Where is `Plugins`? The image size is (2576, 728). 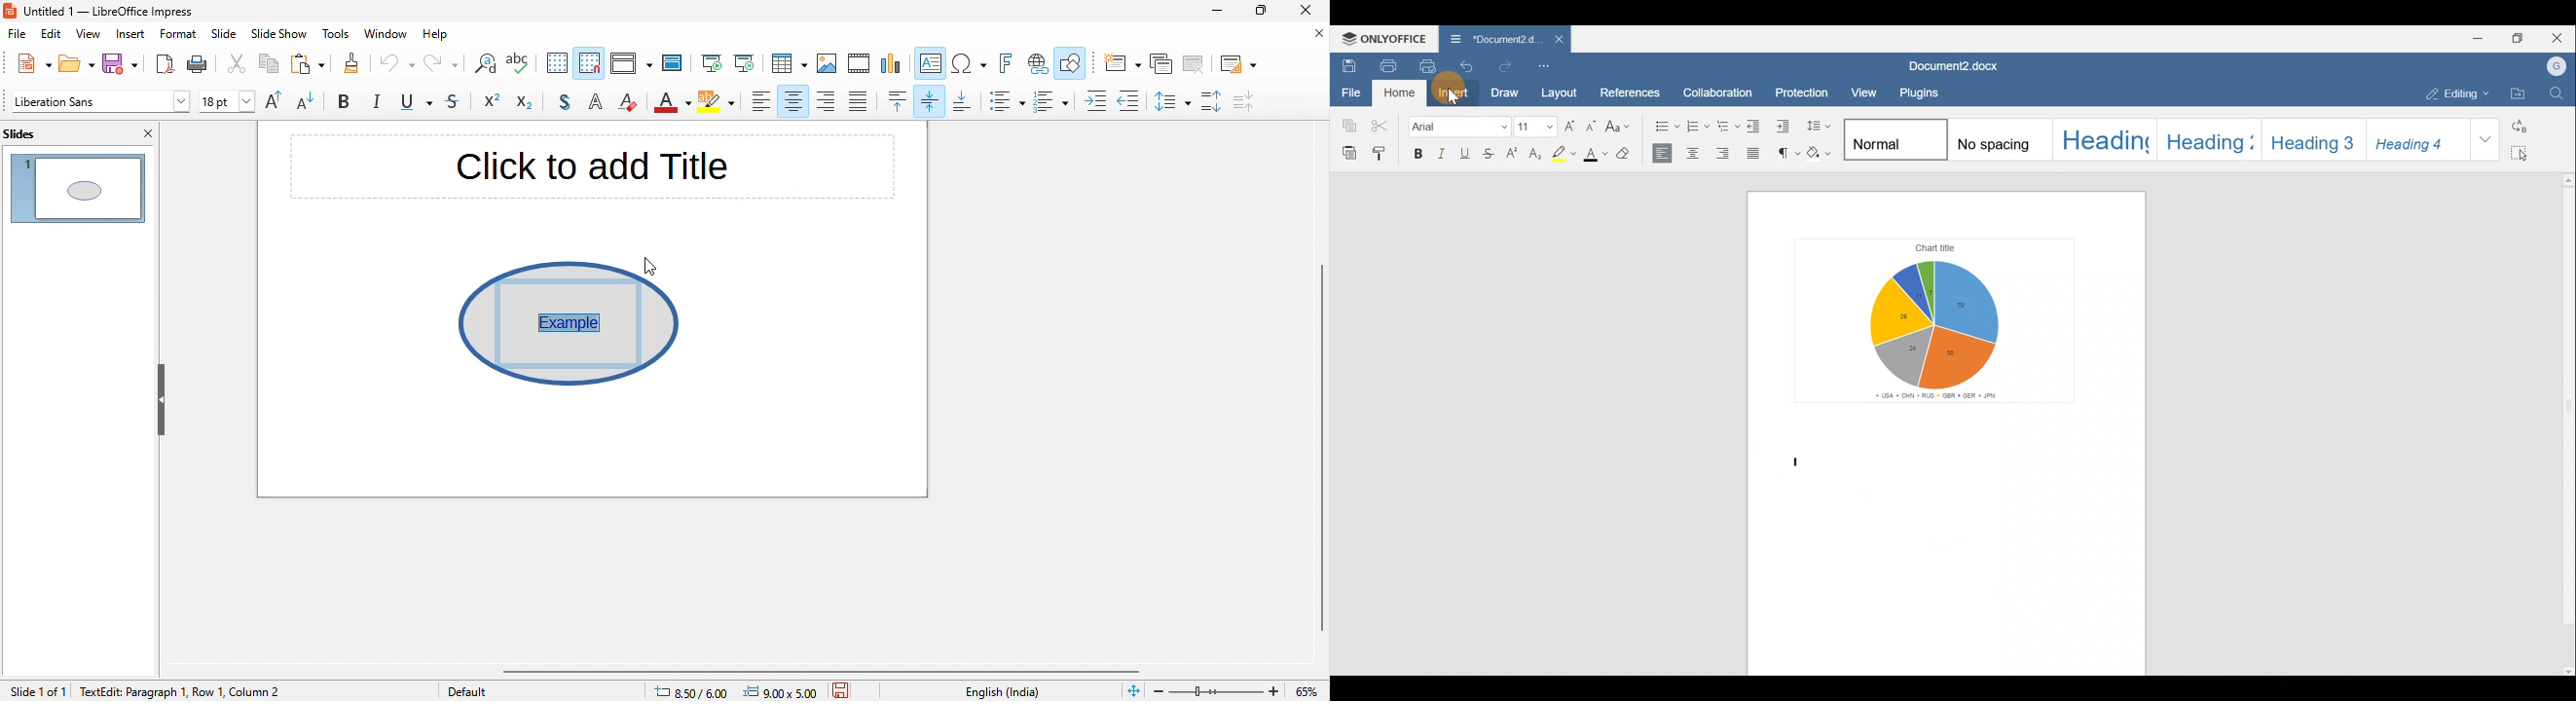
Plugins is located at coordinates (1918, 92).